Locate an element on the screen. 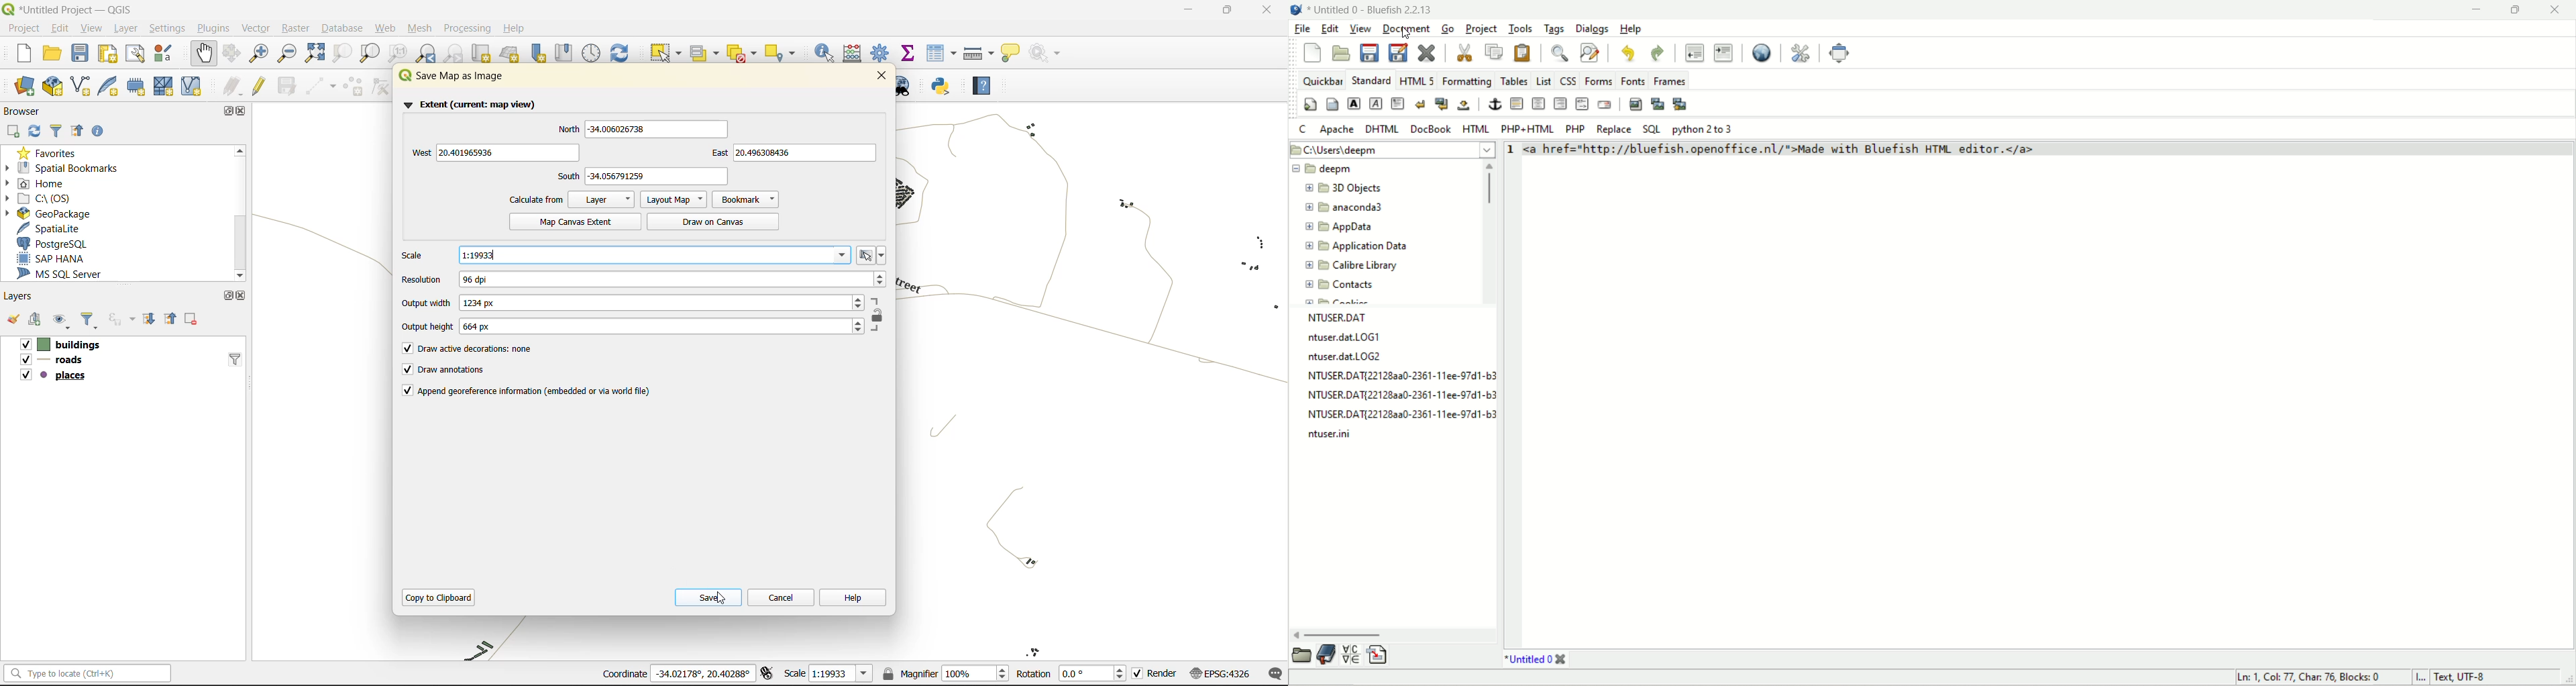  undo is located at coordinates (1629, 54).